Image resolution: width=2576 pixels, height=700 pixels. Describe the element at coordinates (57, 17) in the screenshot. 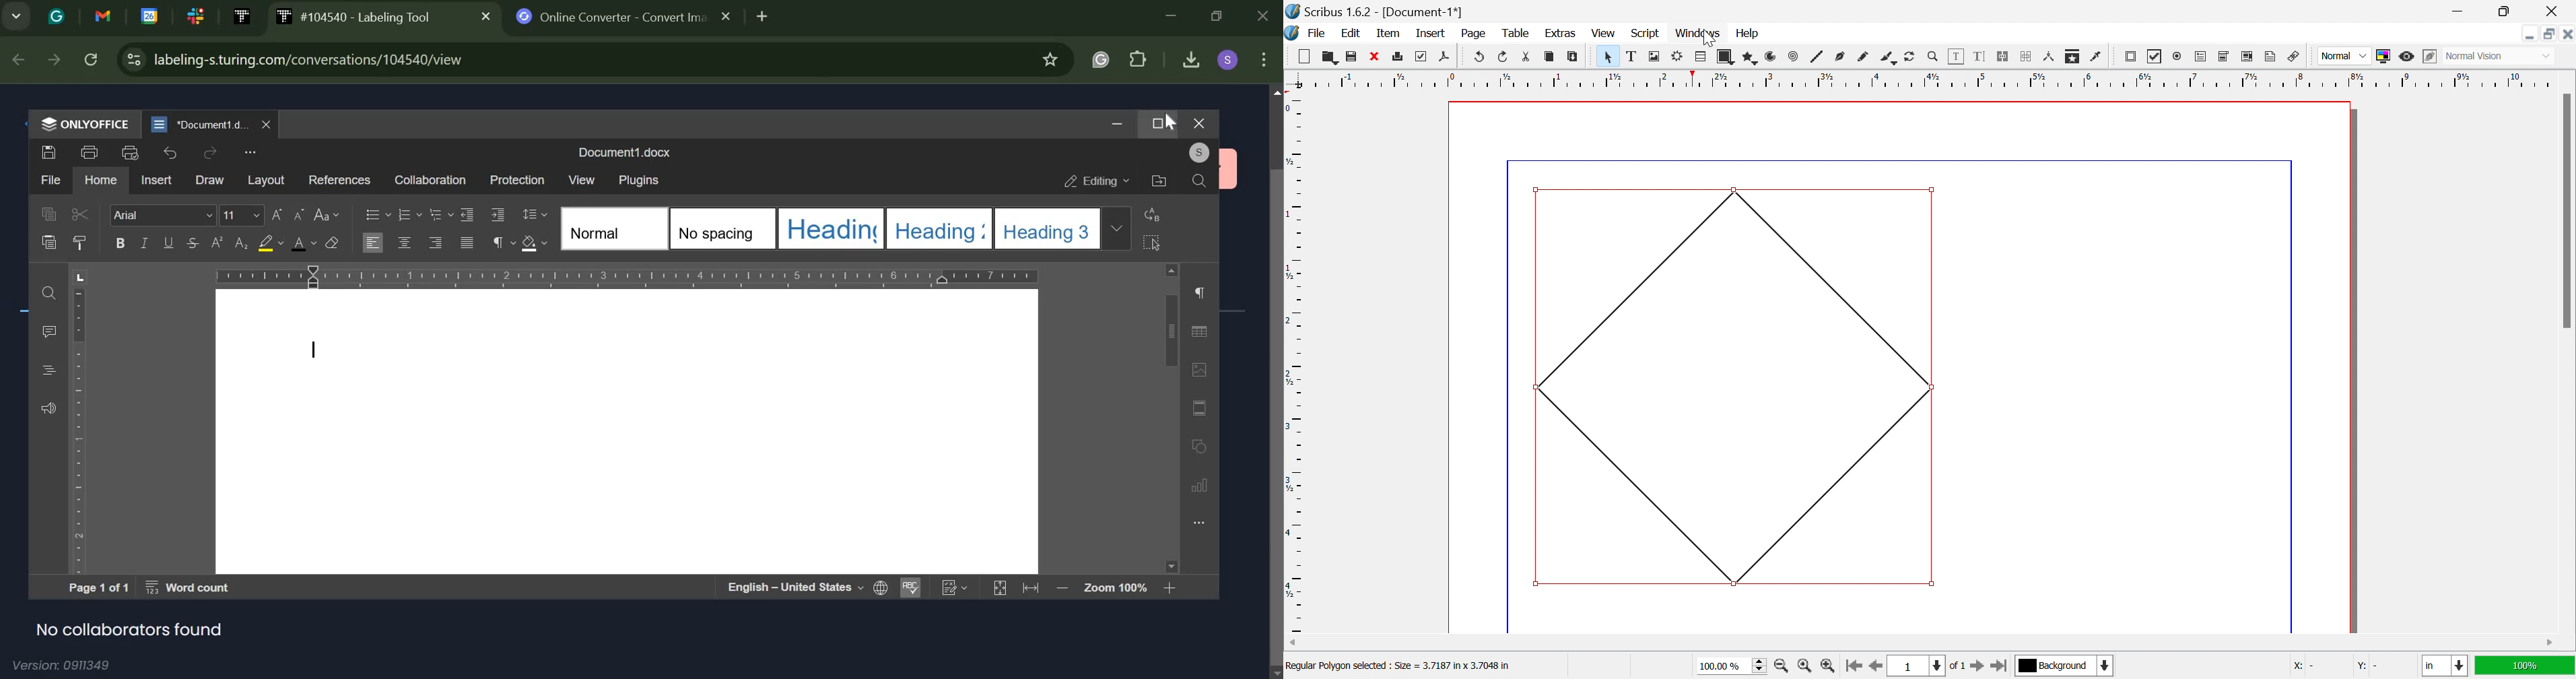

I see `logo` at that location.